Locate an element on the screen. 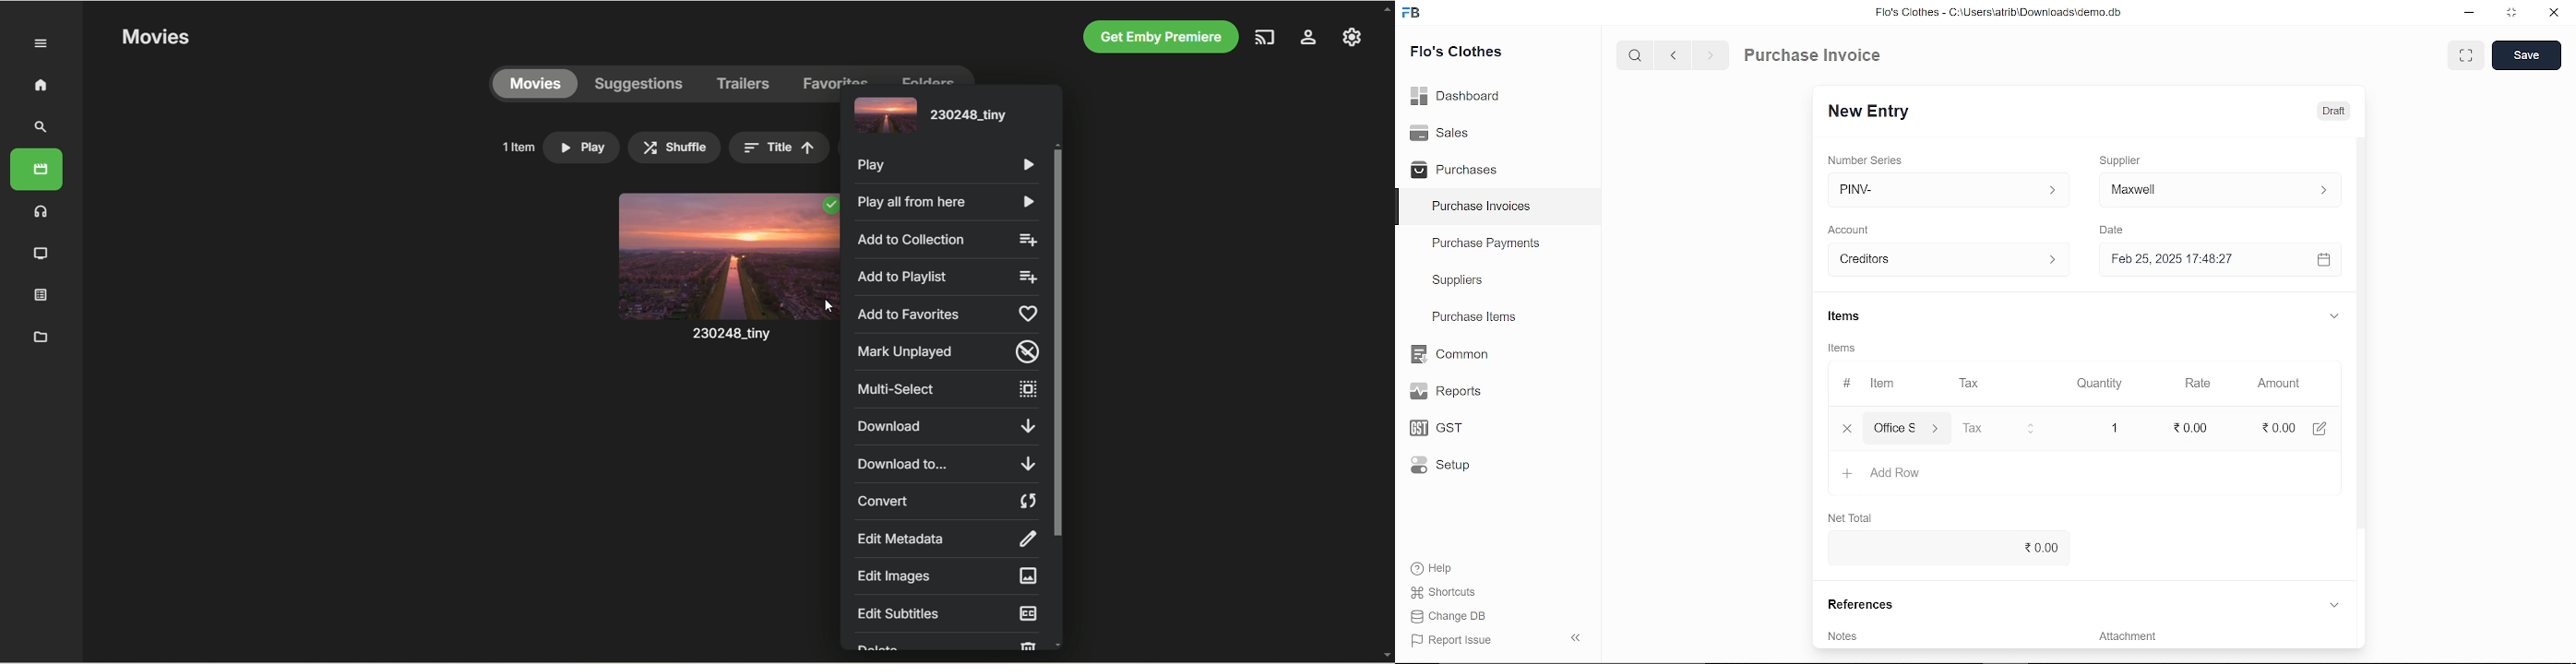 The height and width of the screenshot is (672, 2576).  Add Row is located at coordinates (1883, 474).